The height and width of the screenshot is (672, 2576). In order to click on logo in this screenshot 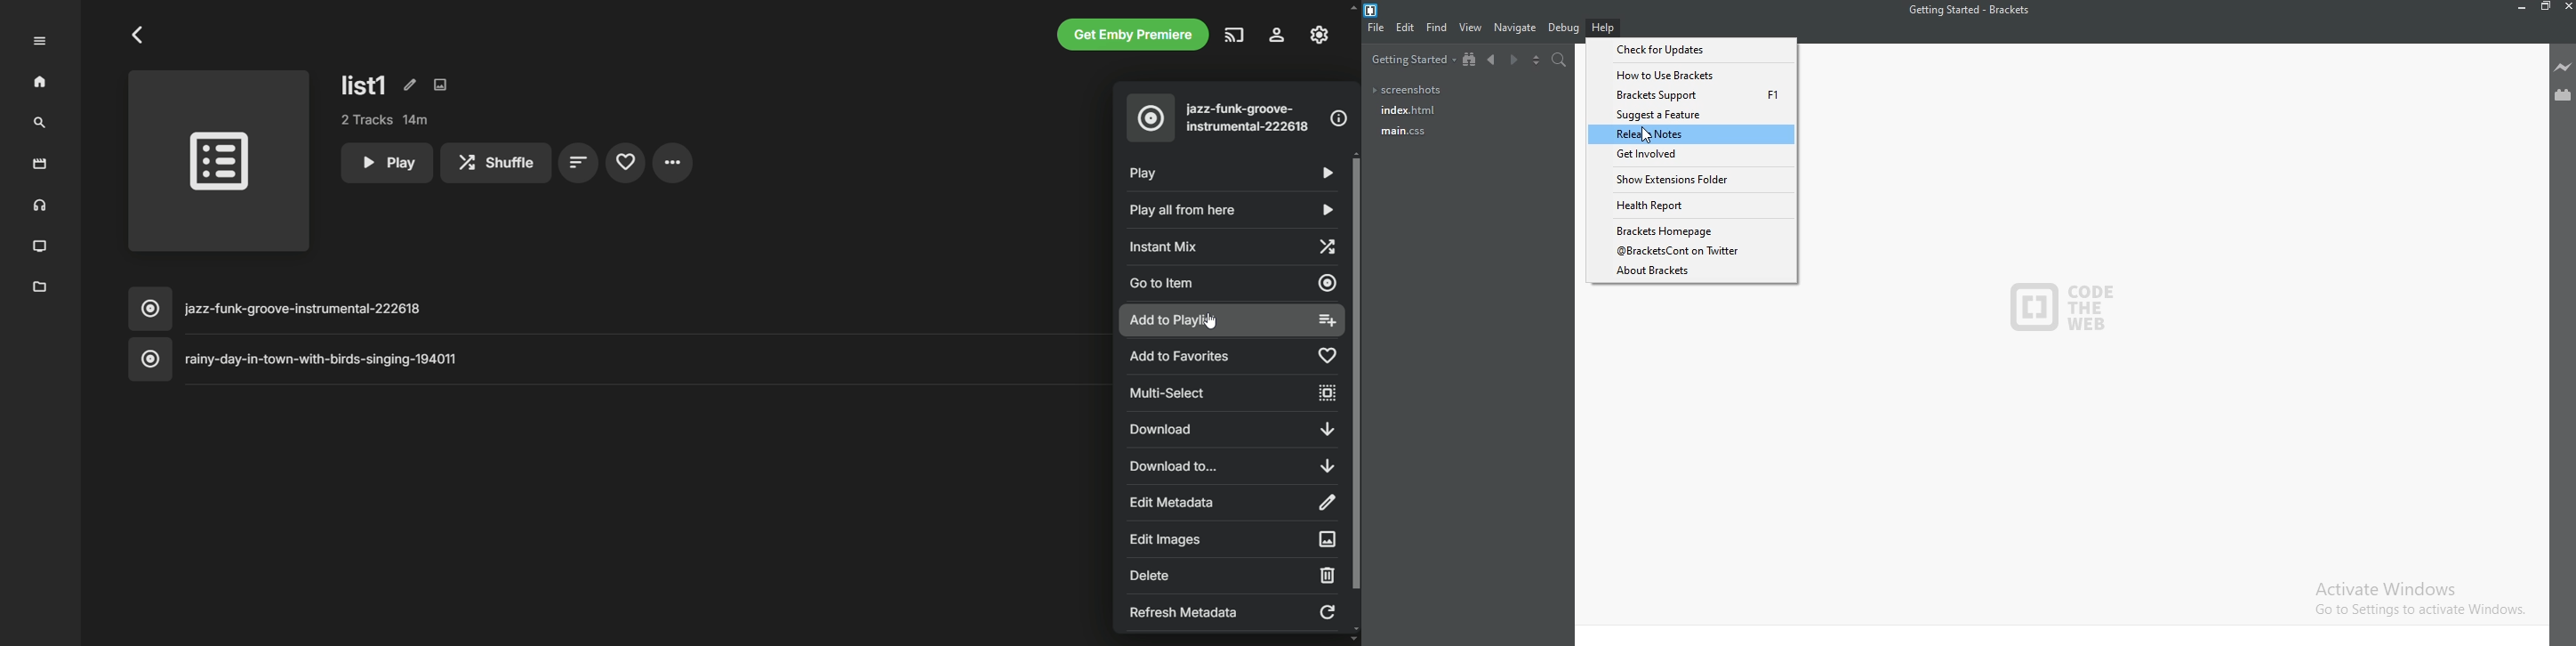, I will do `click(2059, 305)`.